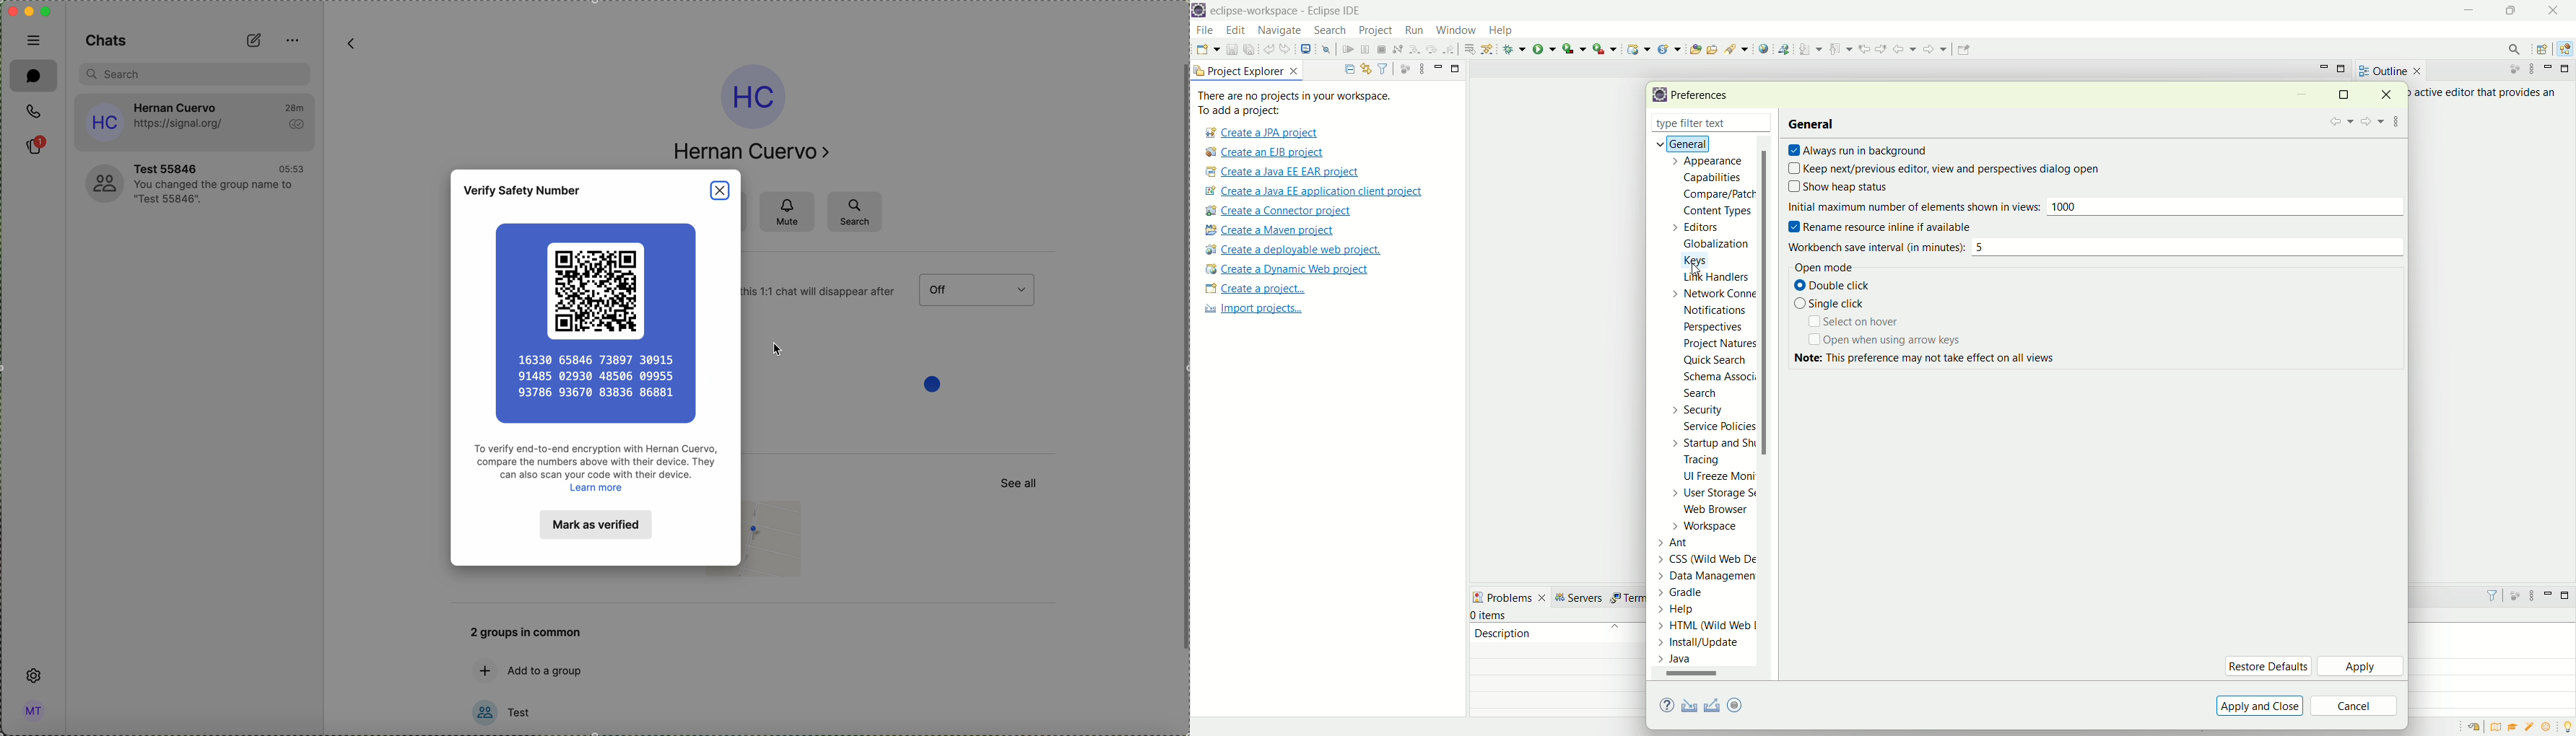  Describe the element at coordinates (981, 290) in the screenshot. I see `menu` at that location.